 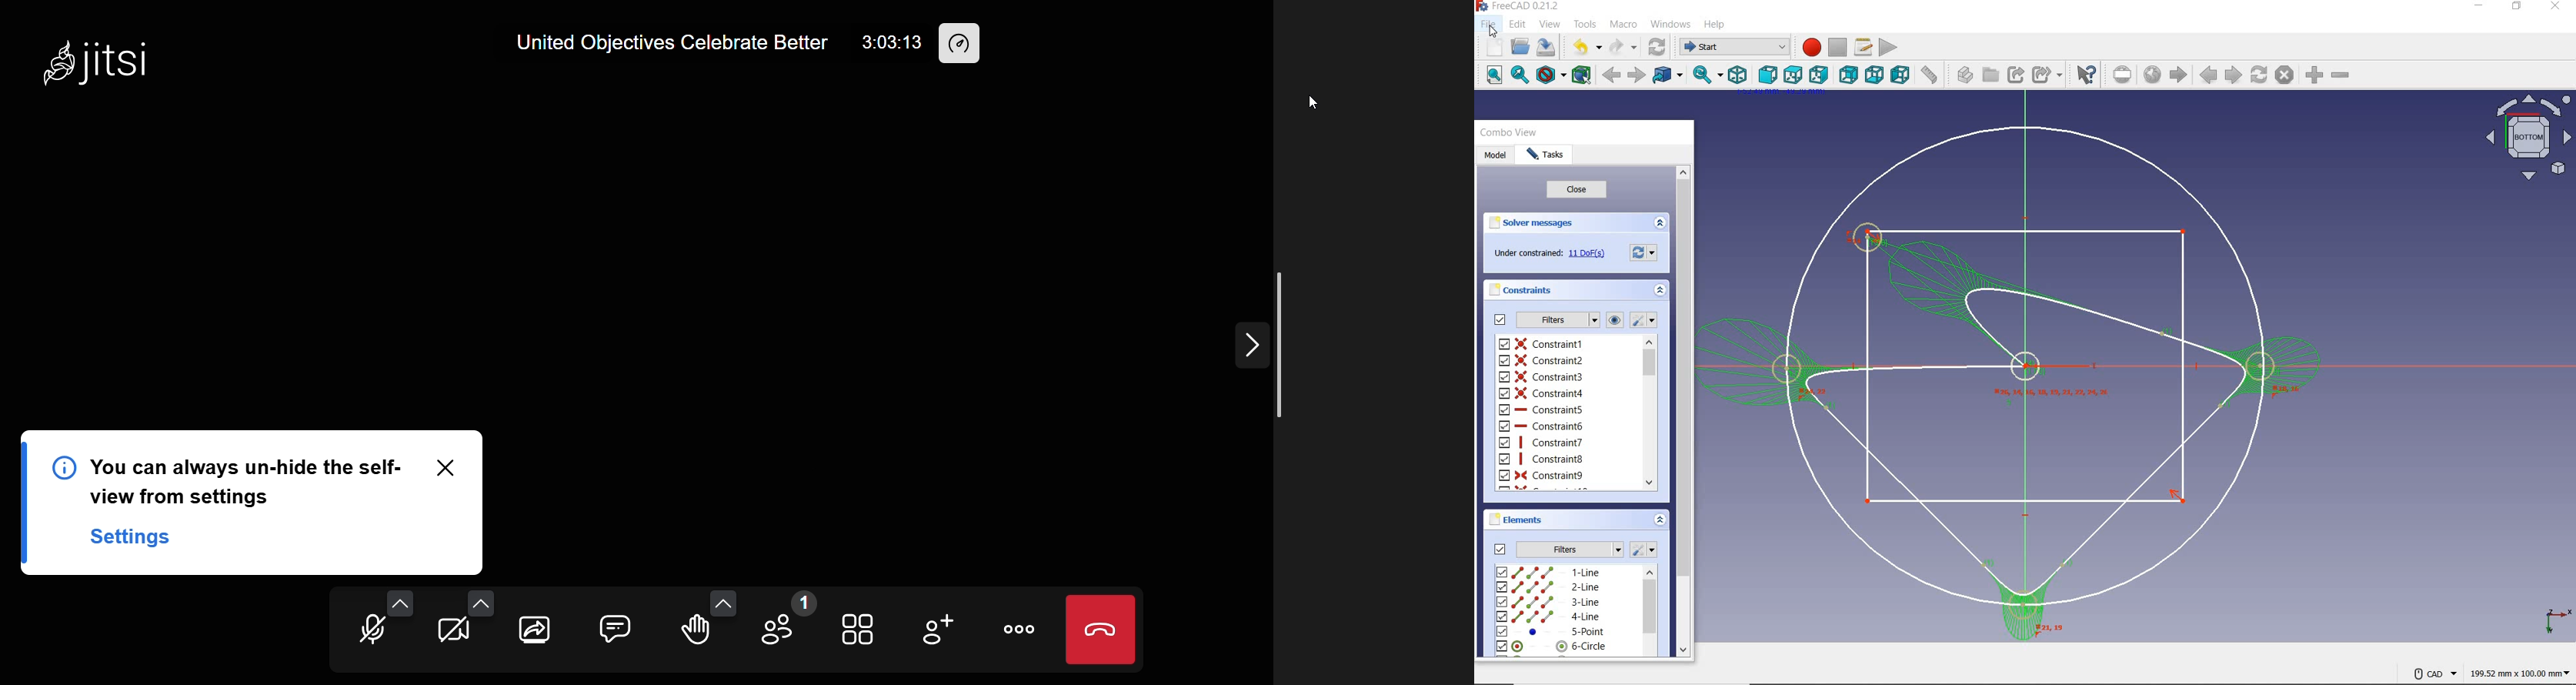 What do you see at coordinates (1521, 49) in the screenshot?
I see `open` at bounding box center [1521, 49].